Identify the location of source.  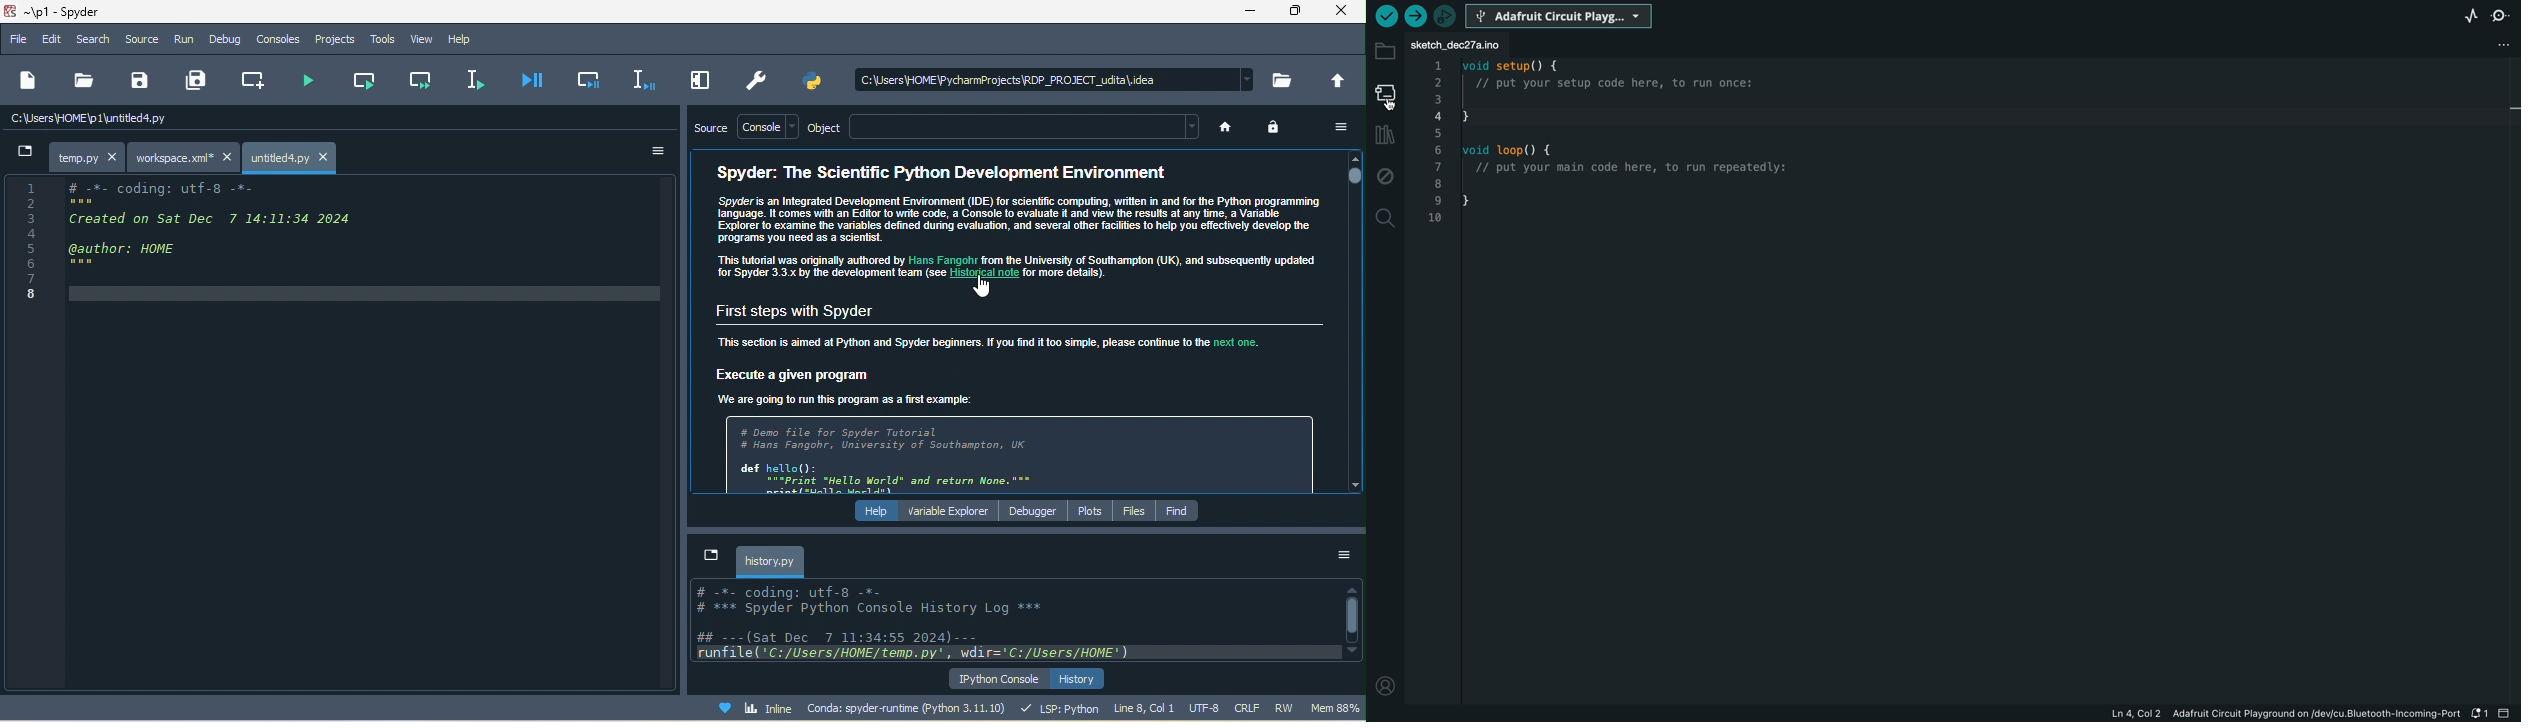
(709, 126).